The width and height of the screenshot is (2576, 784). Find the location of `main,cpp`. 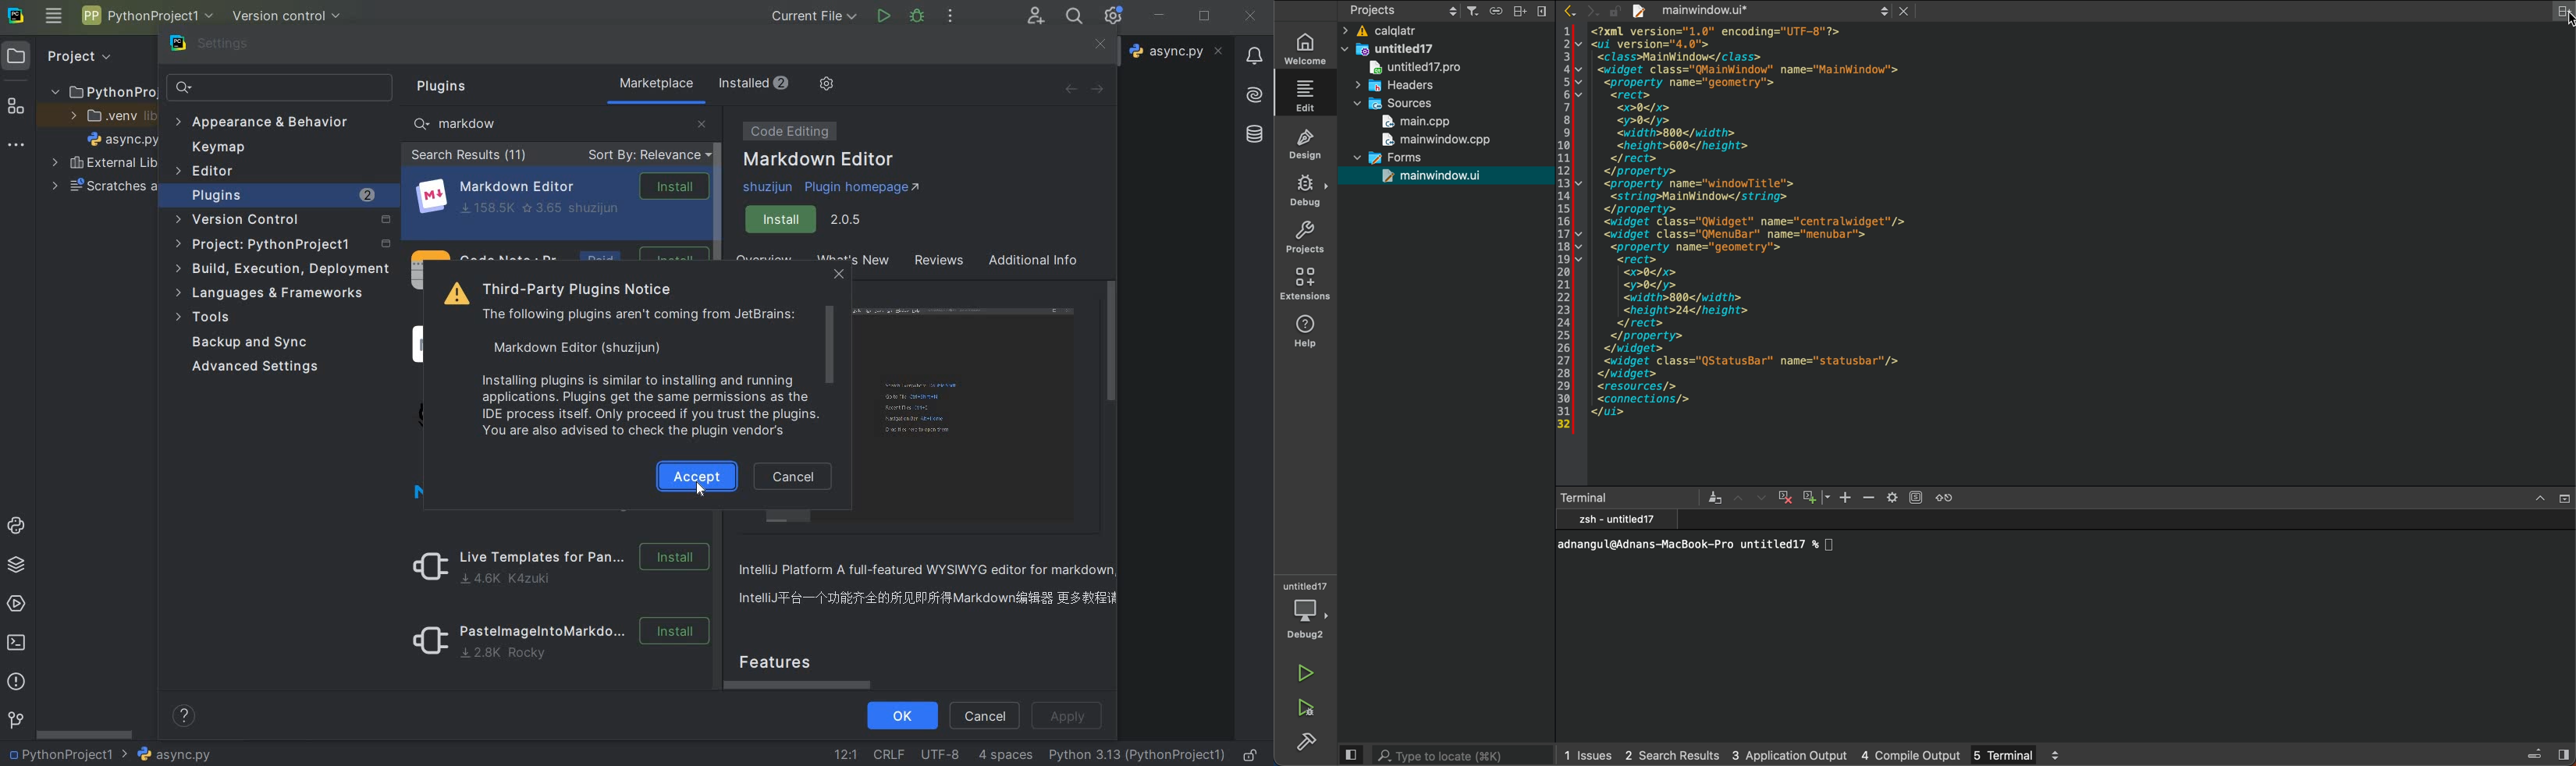

main,cpp is located at coordinates (1423, 122).